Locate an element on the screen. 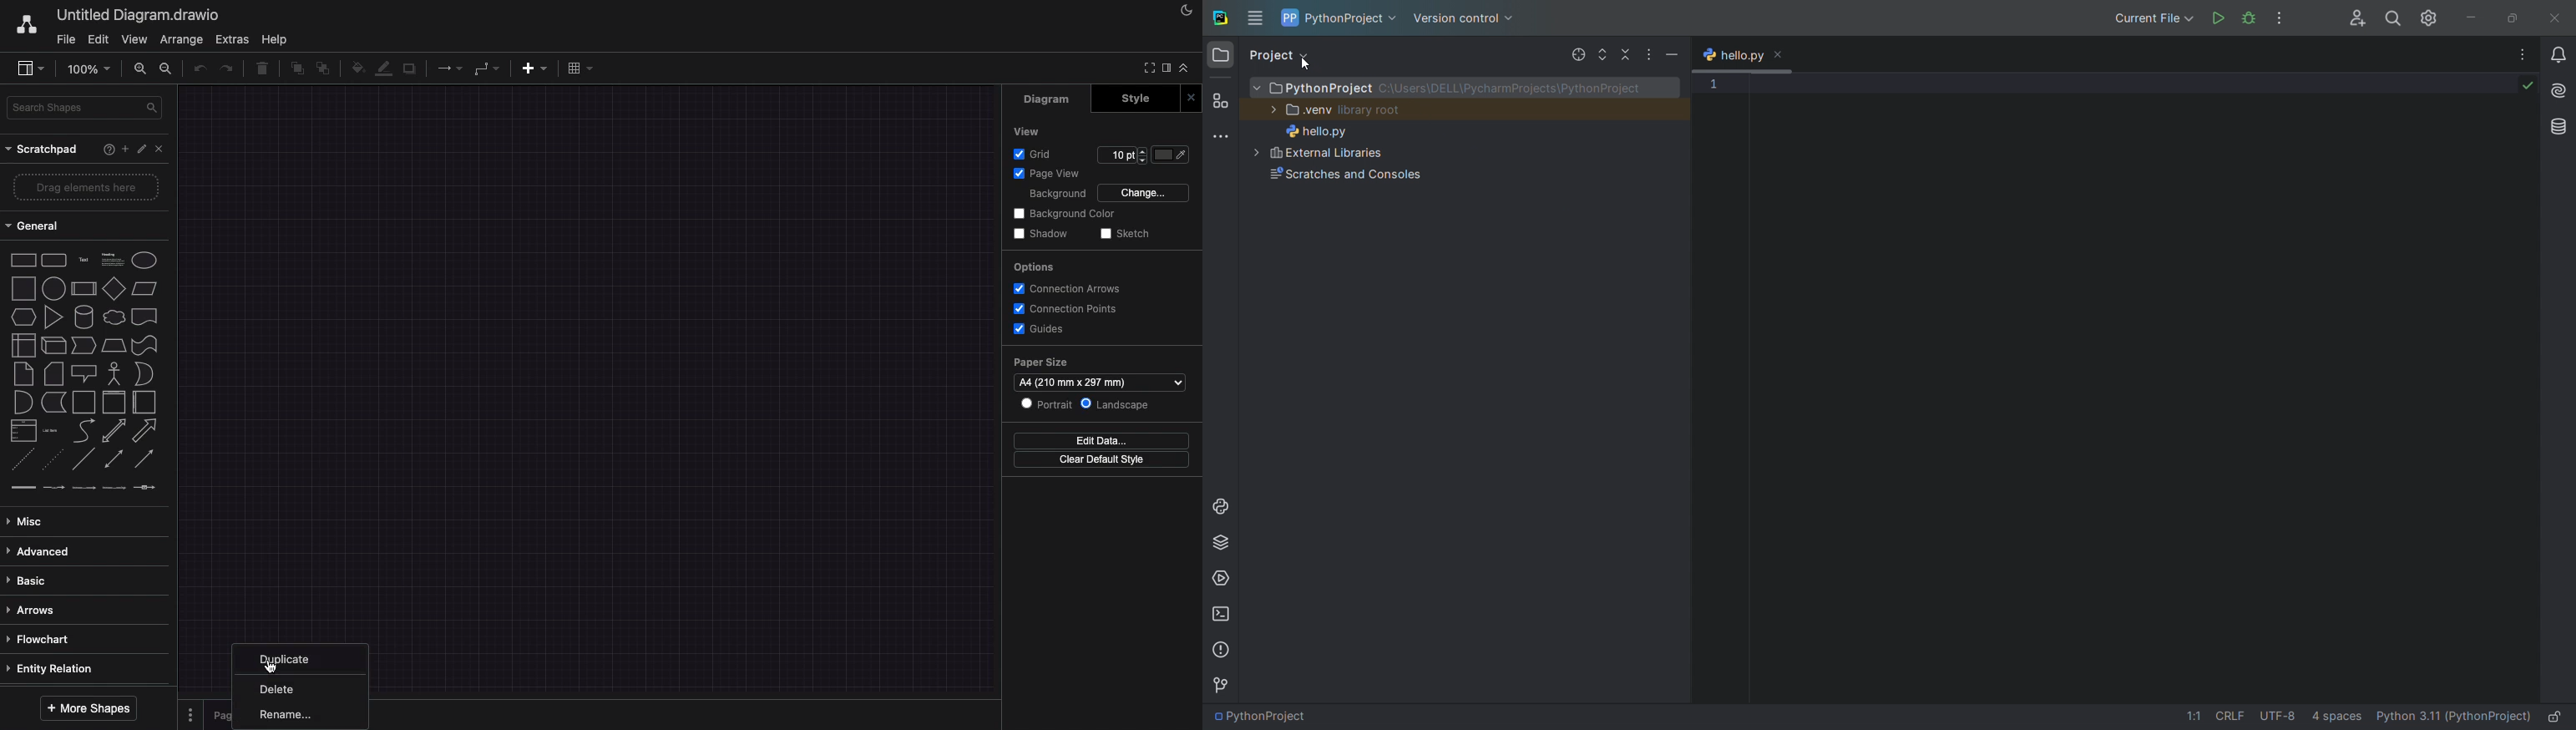 This screenshot has width=2576, height=756. general is located at coordinates (33, 226).